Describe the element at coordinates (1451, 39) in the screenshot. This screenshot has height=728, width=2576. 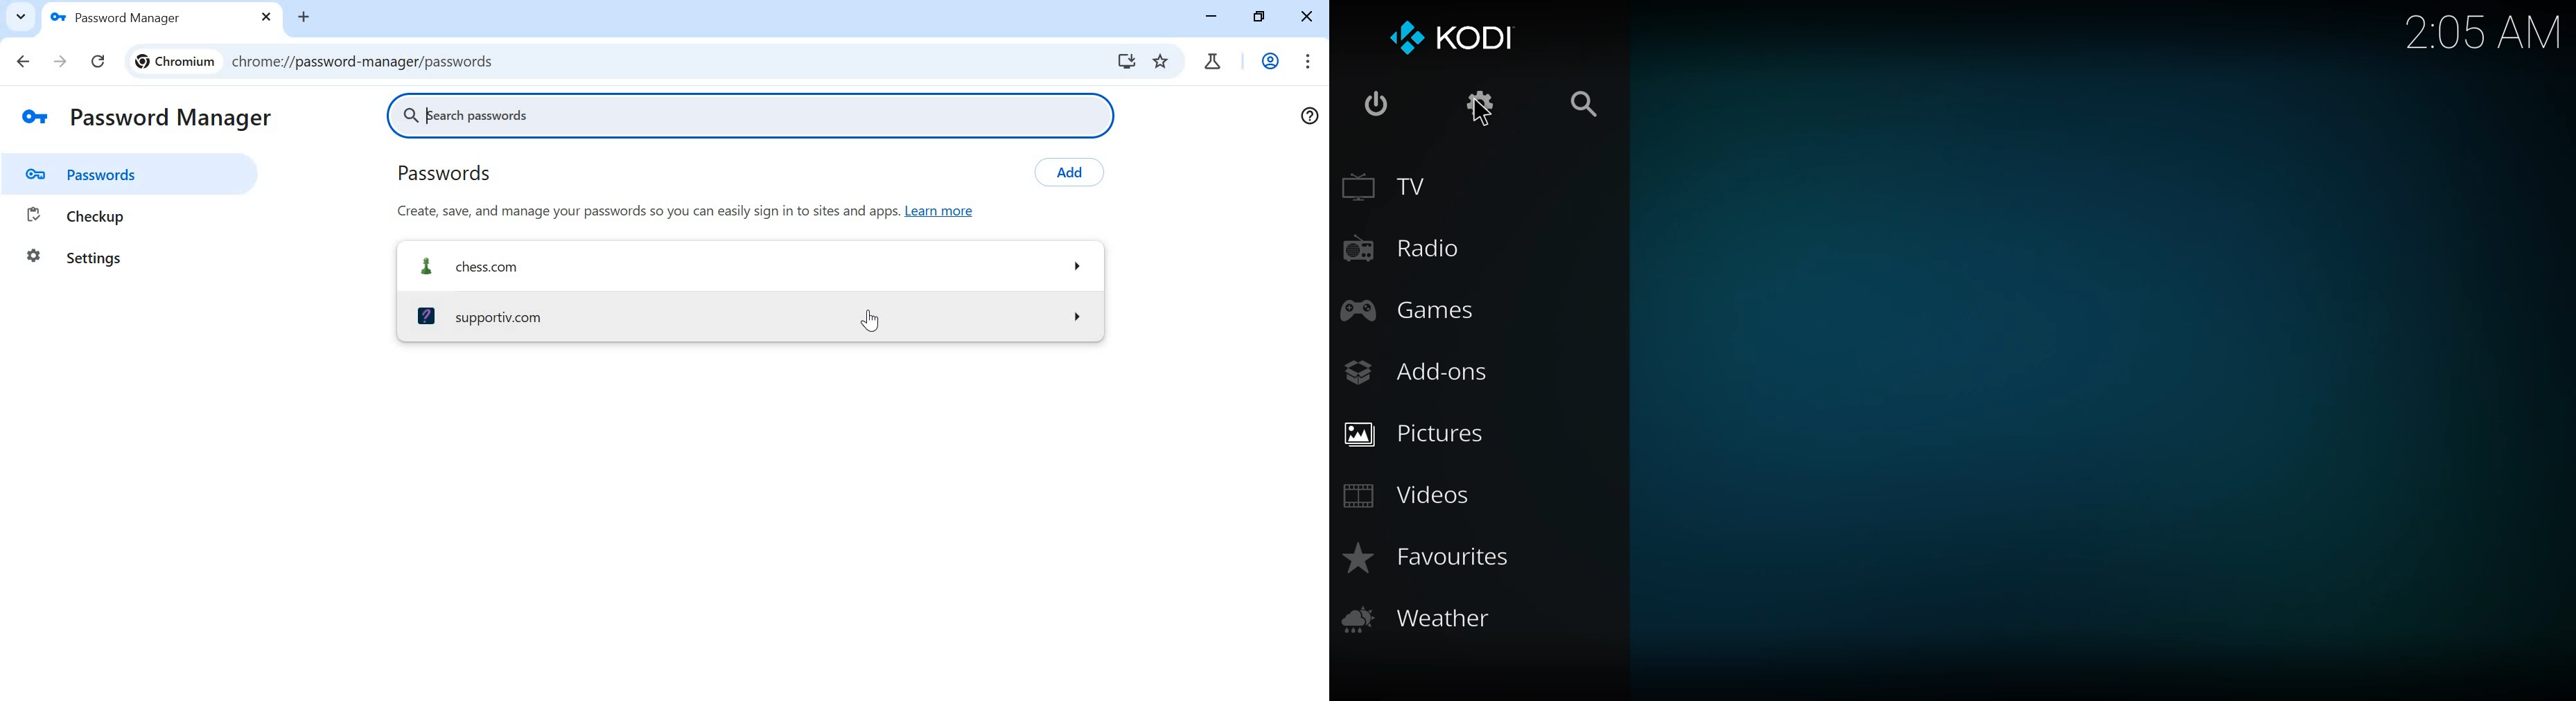
I see `kodi` at that location.